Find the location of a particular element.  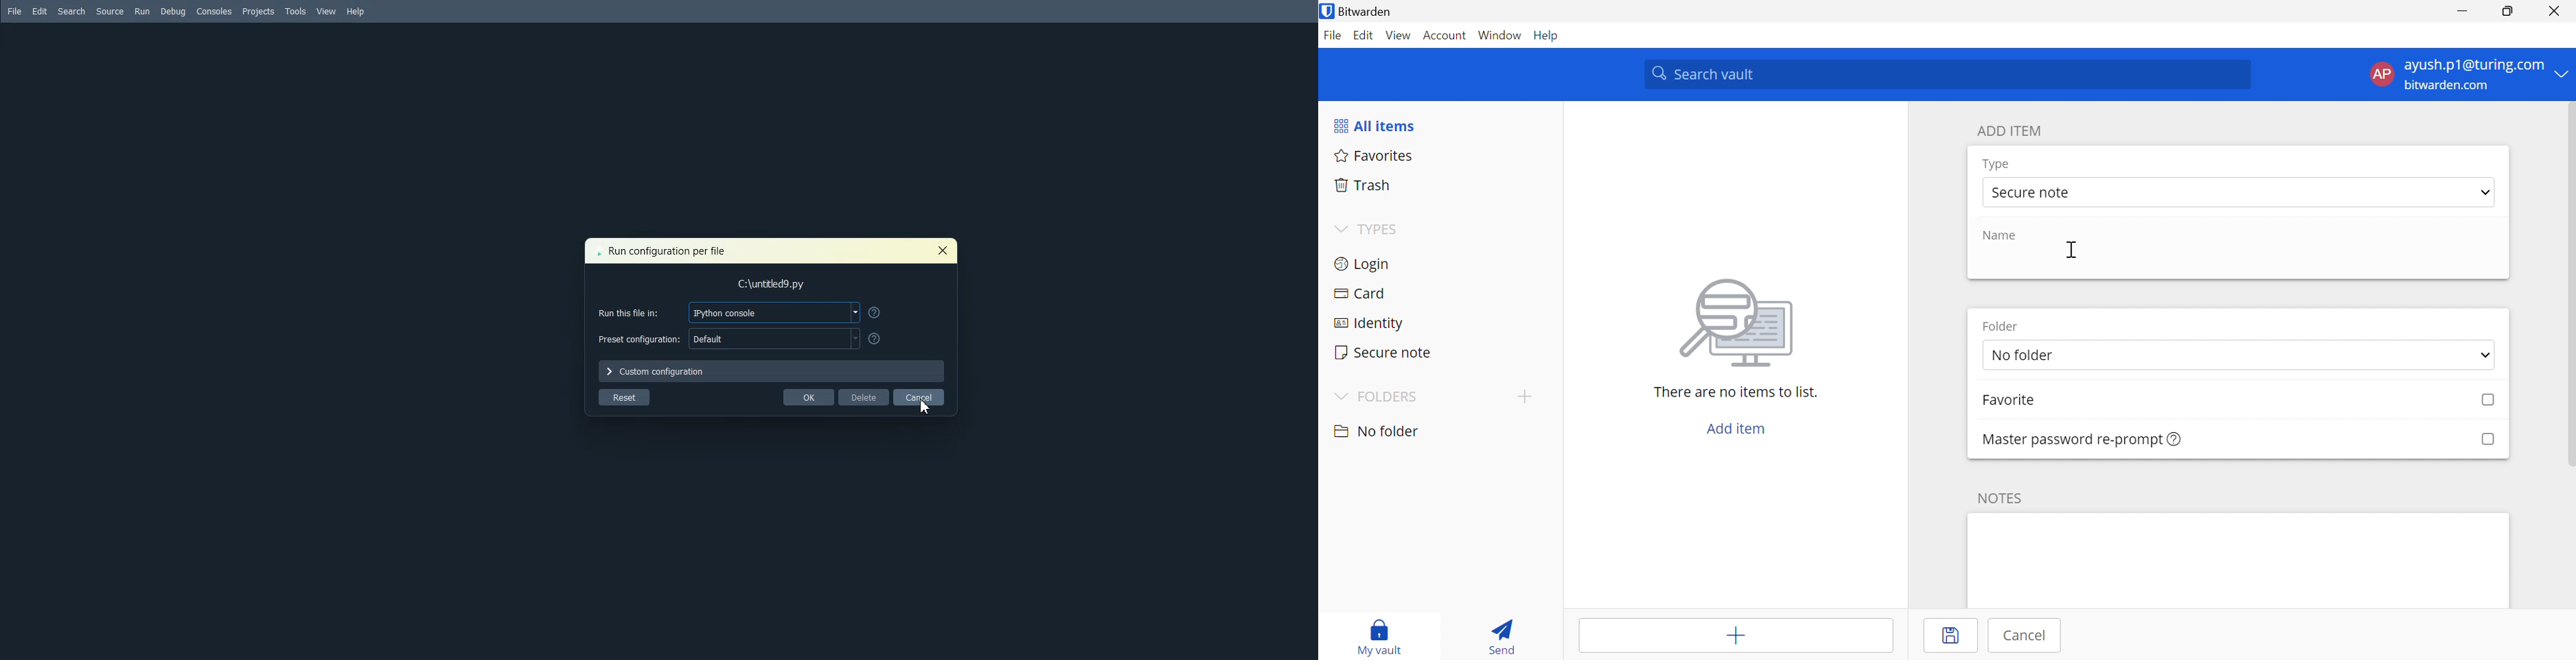

Favorite is located at coordinates (2023, 402).